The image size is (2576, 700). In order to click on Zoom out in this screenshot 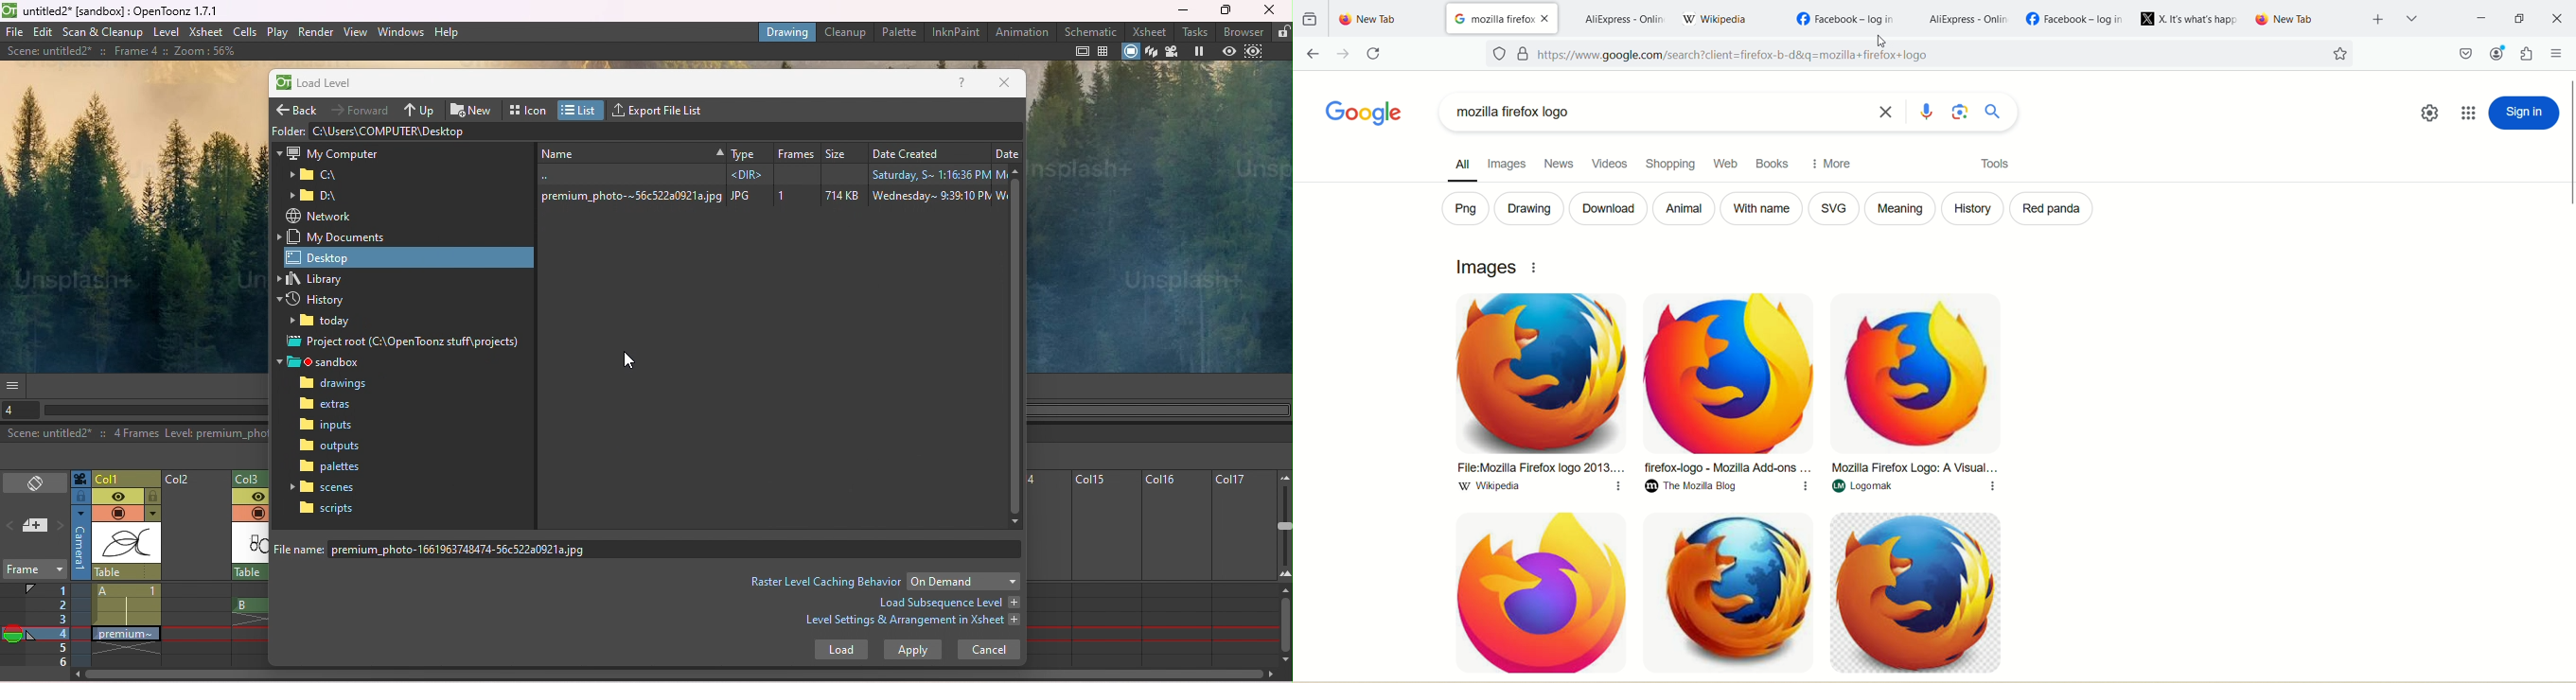, I will do `click(1283, 477)`.